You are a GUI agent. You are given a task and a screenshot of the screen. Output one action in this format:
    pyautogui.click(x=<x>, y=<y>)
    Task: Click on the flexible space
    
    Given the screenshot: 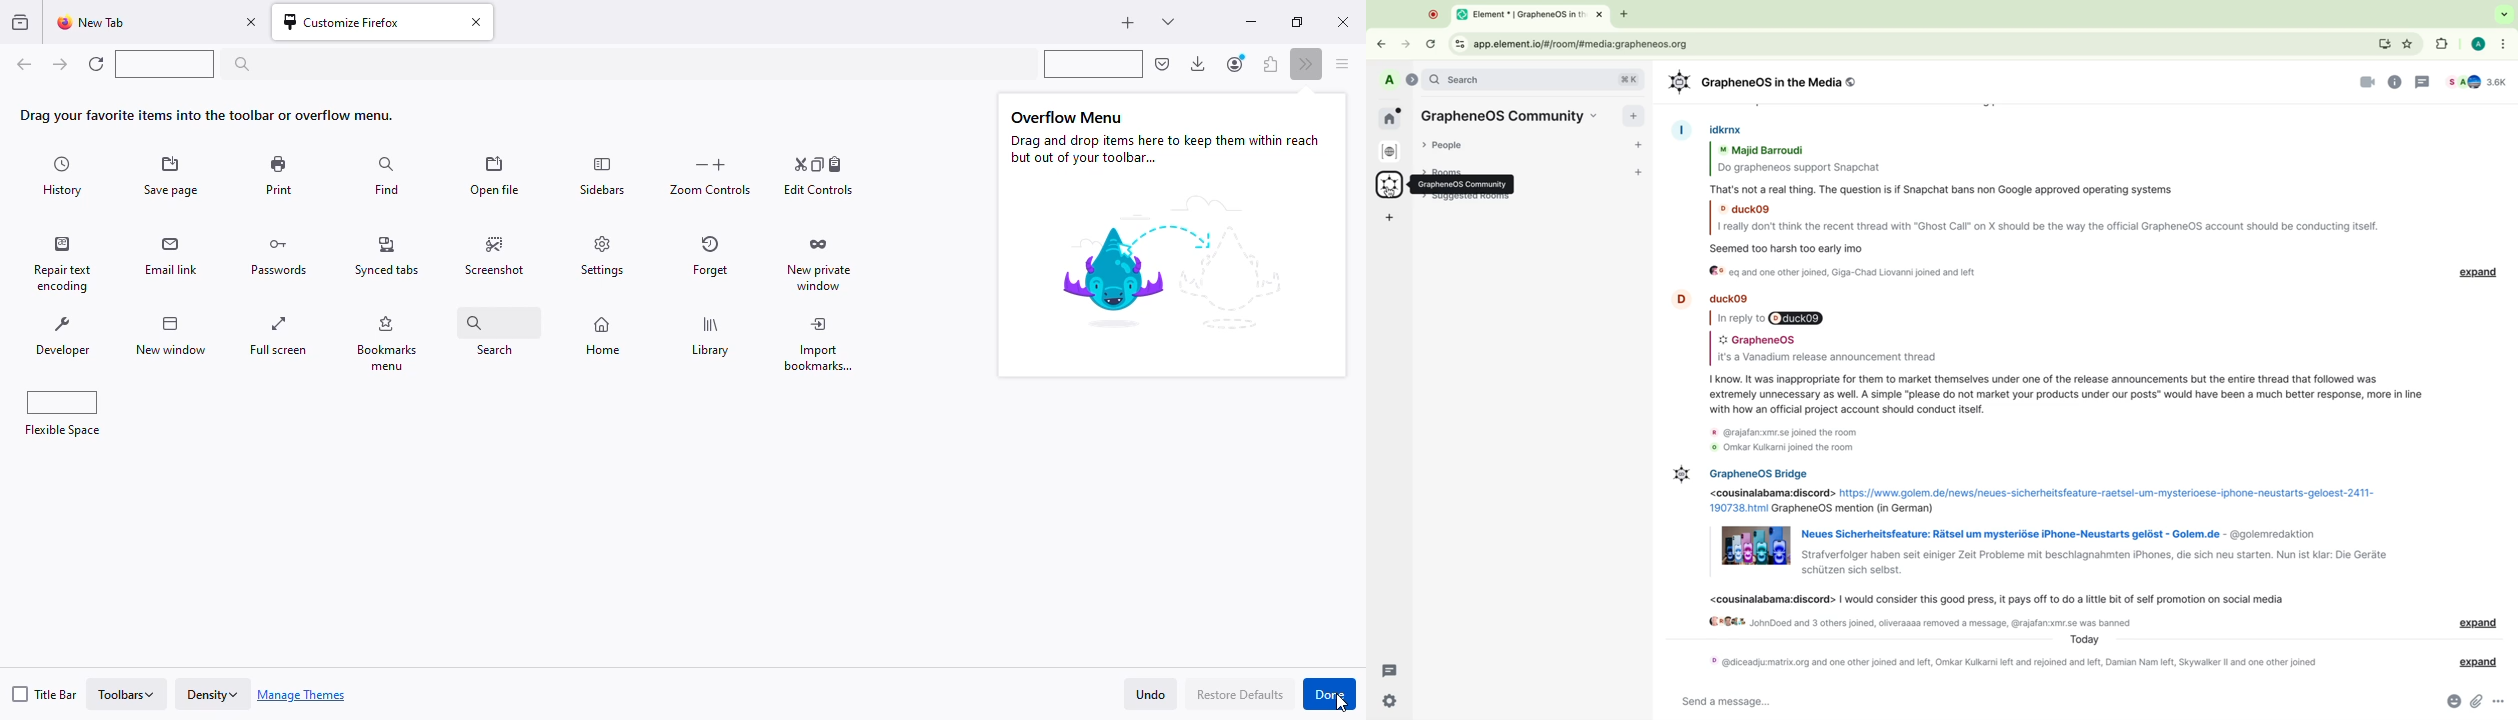 What is the action you would take?
    pyautogui.click(x=1095, y=64)
    